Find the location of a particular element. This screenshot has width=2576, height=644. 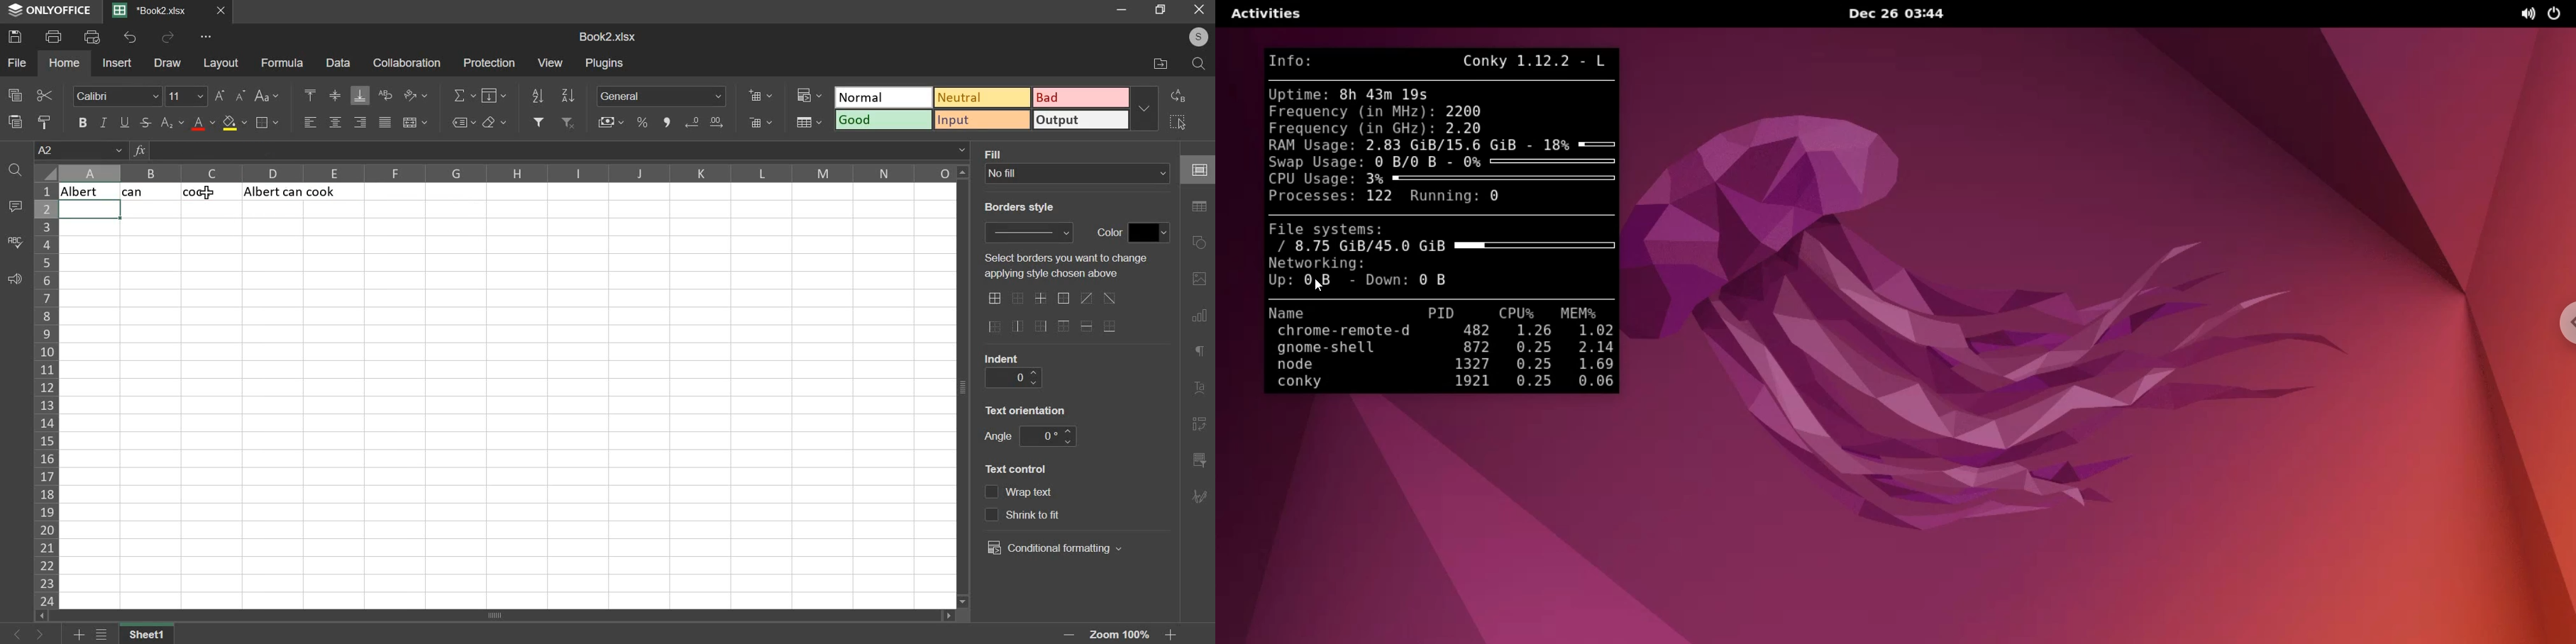

border color is located at coordinates (1150, 233).